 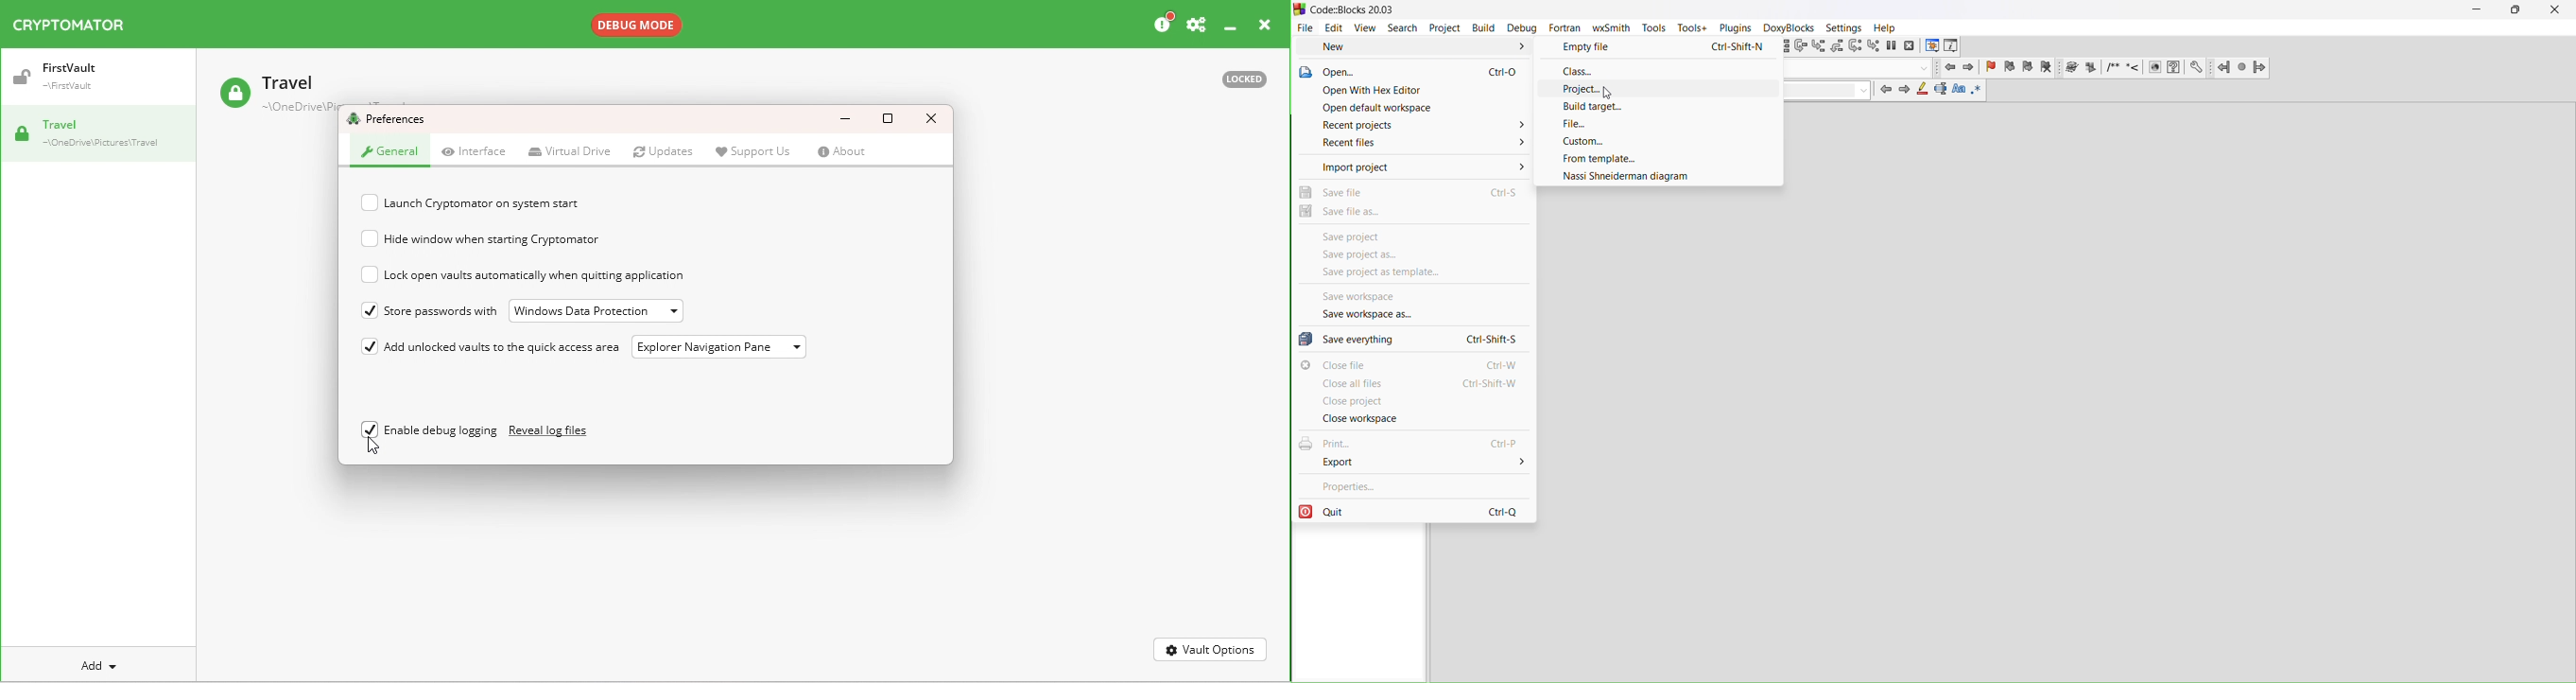 I want to click on close, so click(x=2556, y=10).